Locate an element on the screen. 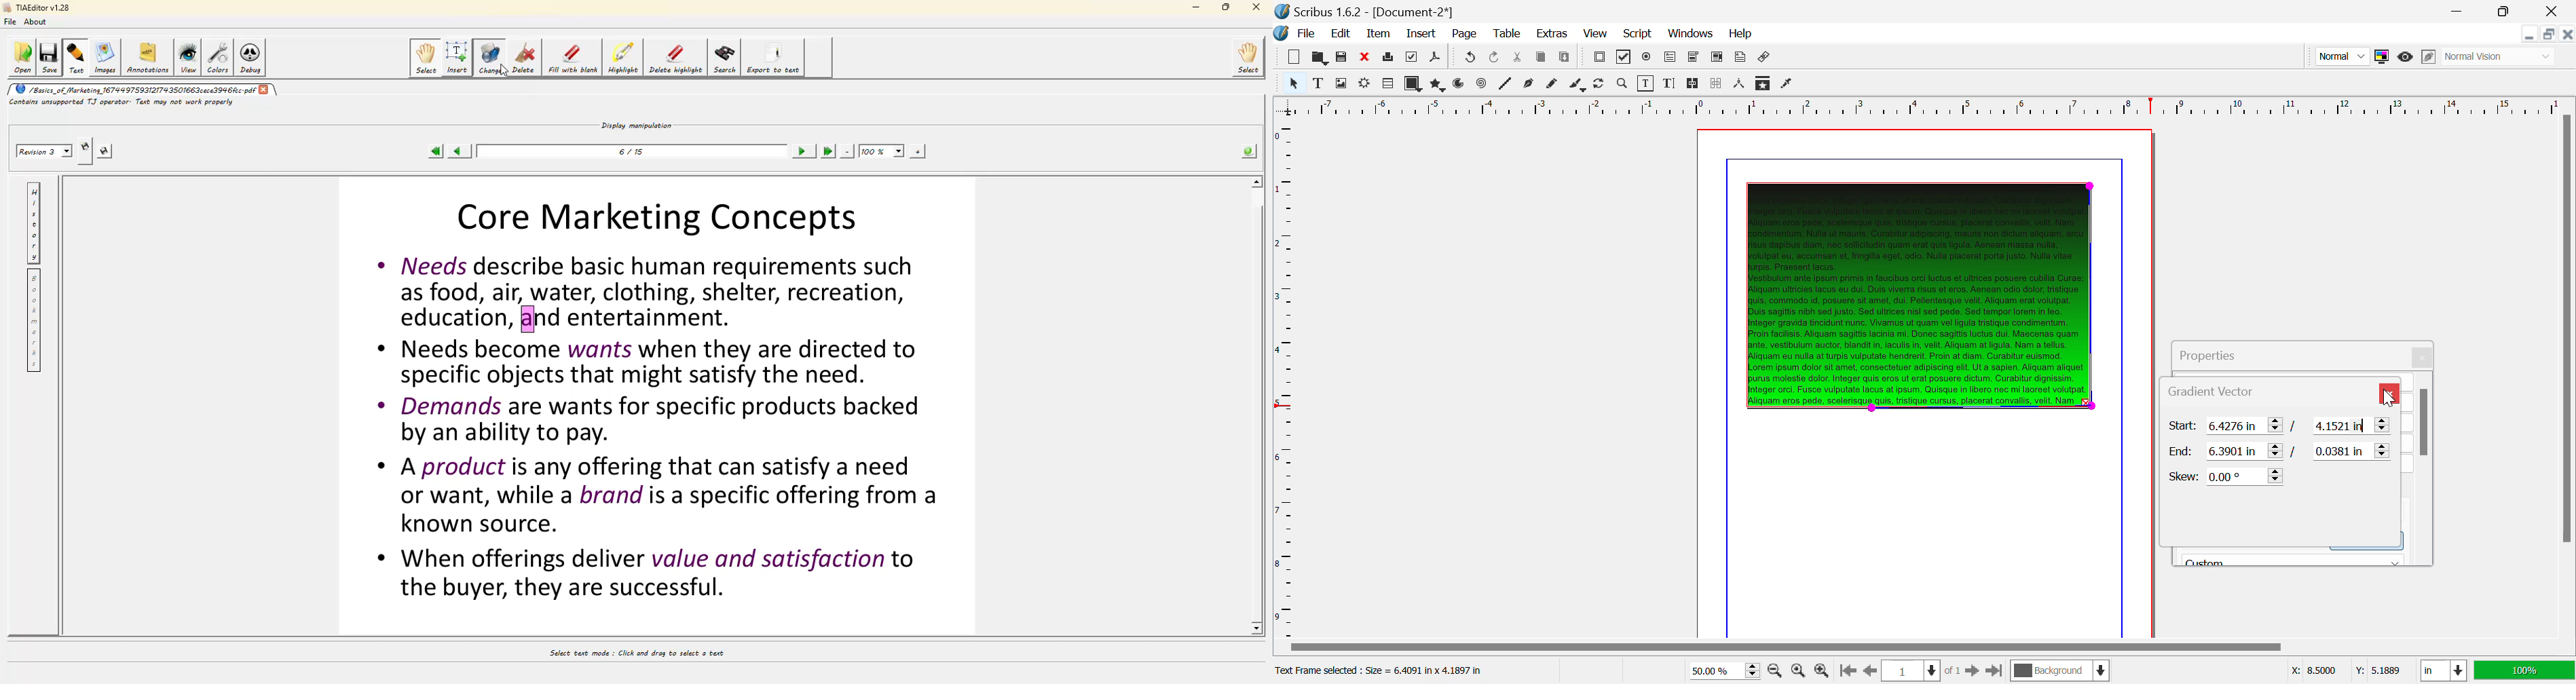 This screenshot has width=2576, height=700. Save as PDF is located at coordinates (1436, 58).